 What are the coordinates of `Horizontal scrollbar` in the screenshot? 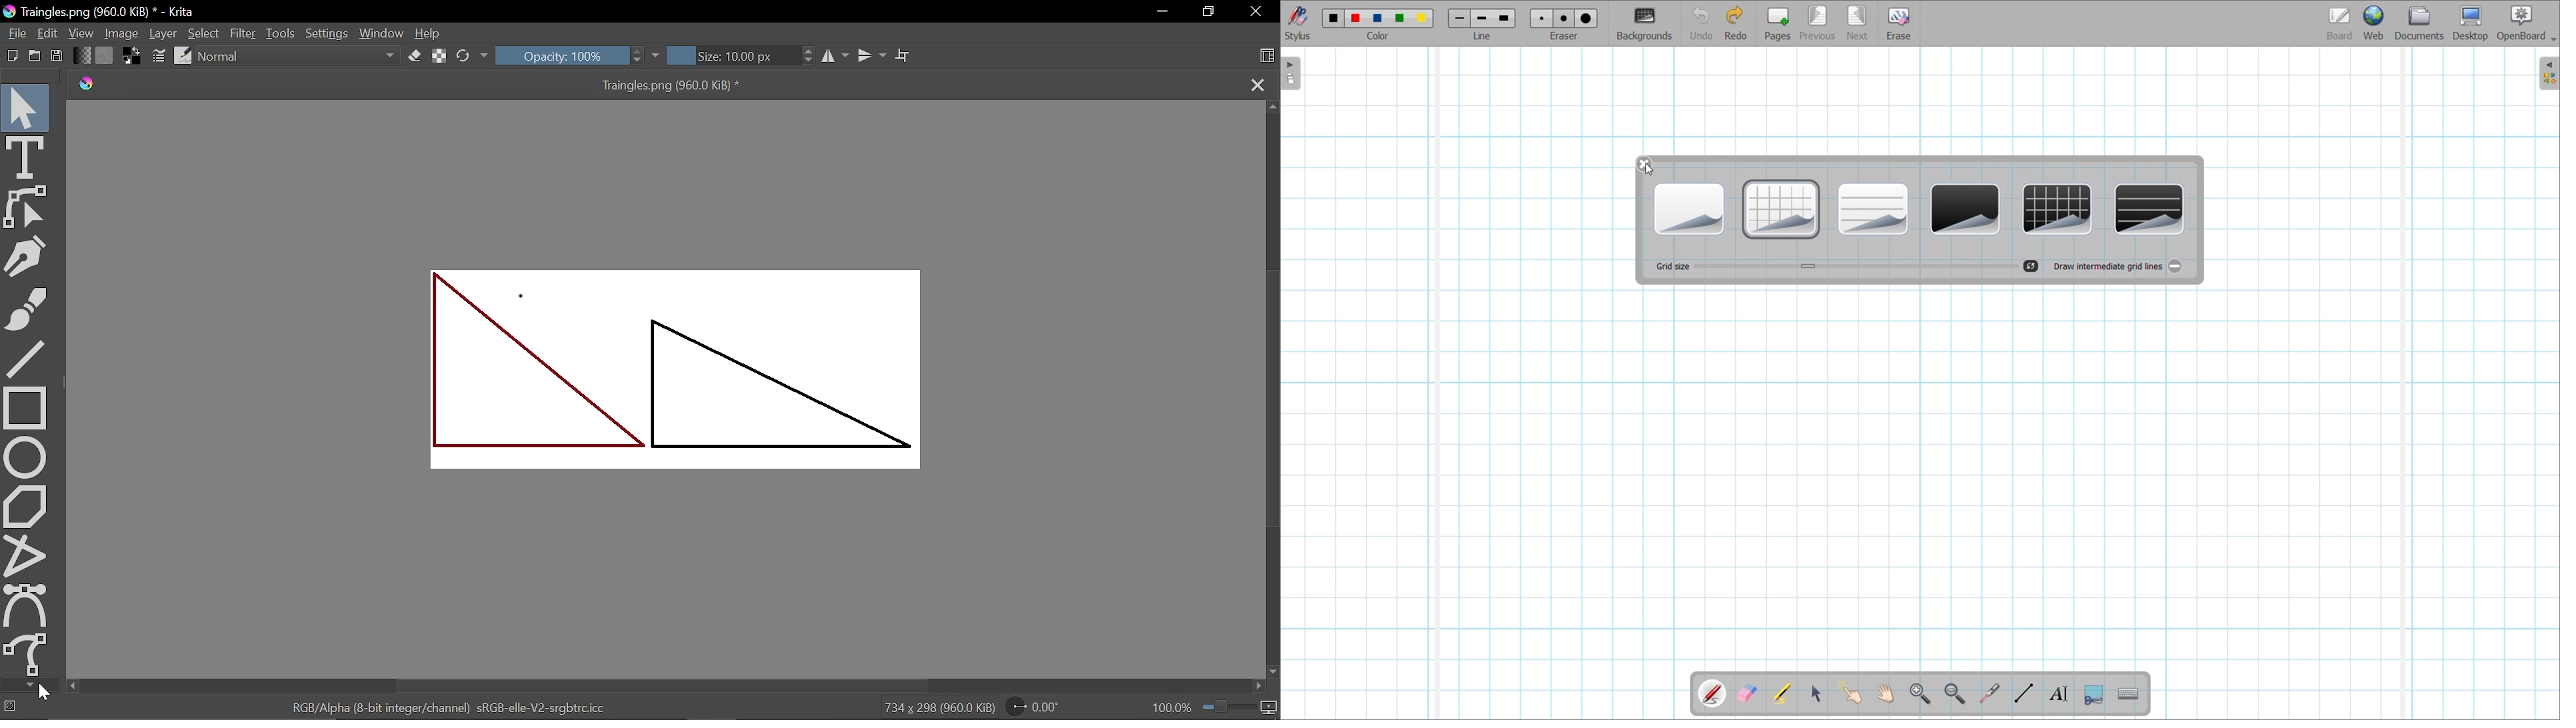 It's located at (663, 686).